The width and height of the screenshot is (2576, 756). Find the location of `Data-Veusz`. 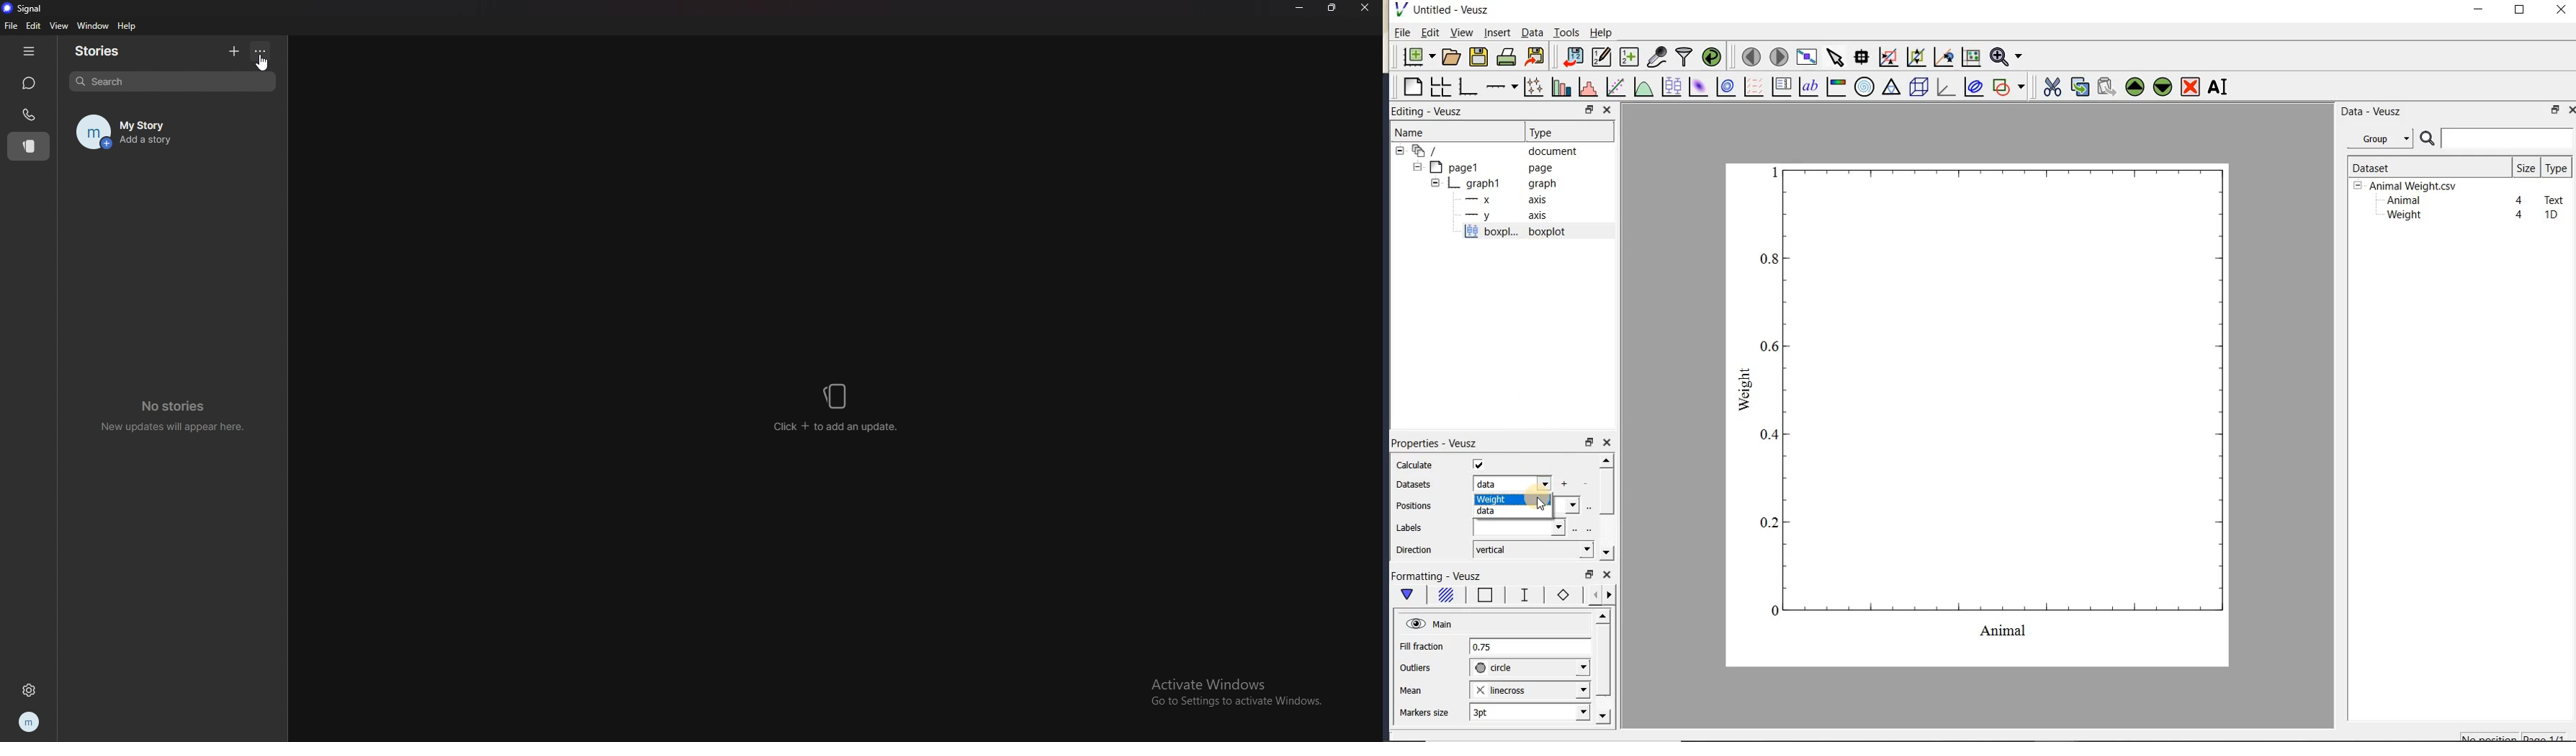

Data-Veusz is located at coordinates (2372, 112).